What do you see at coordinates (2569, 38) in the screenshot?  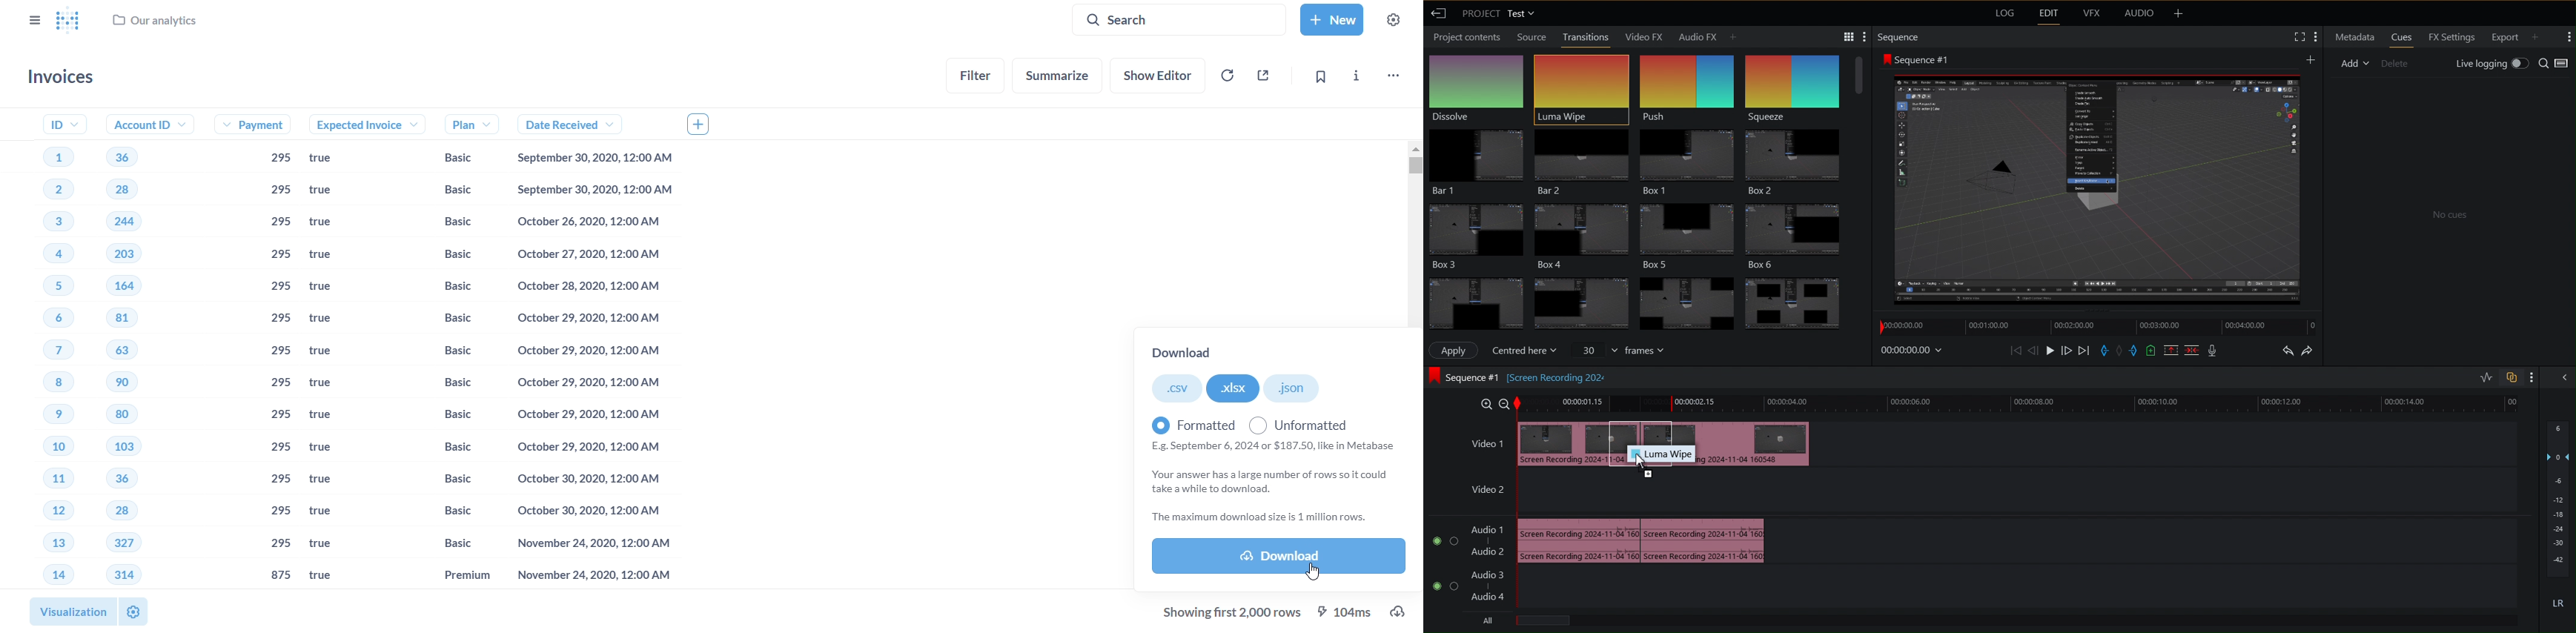 I see `More` at bounding box center [2569, 38].